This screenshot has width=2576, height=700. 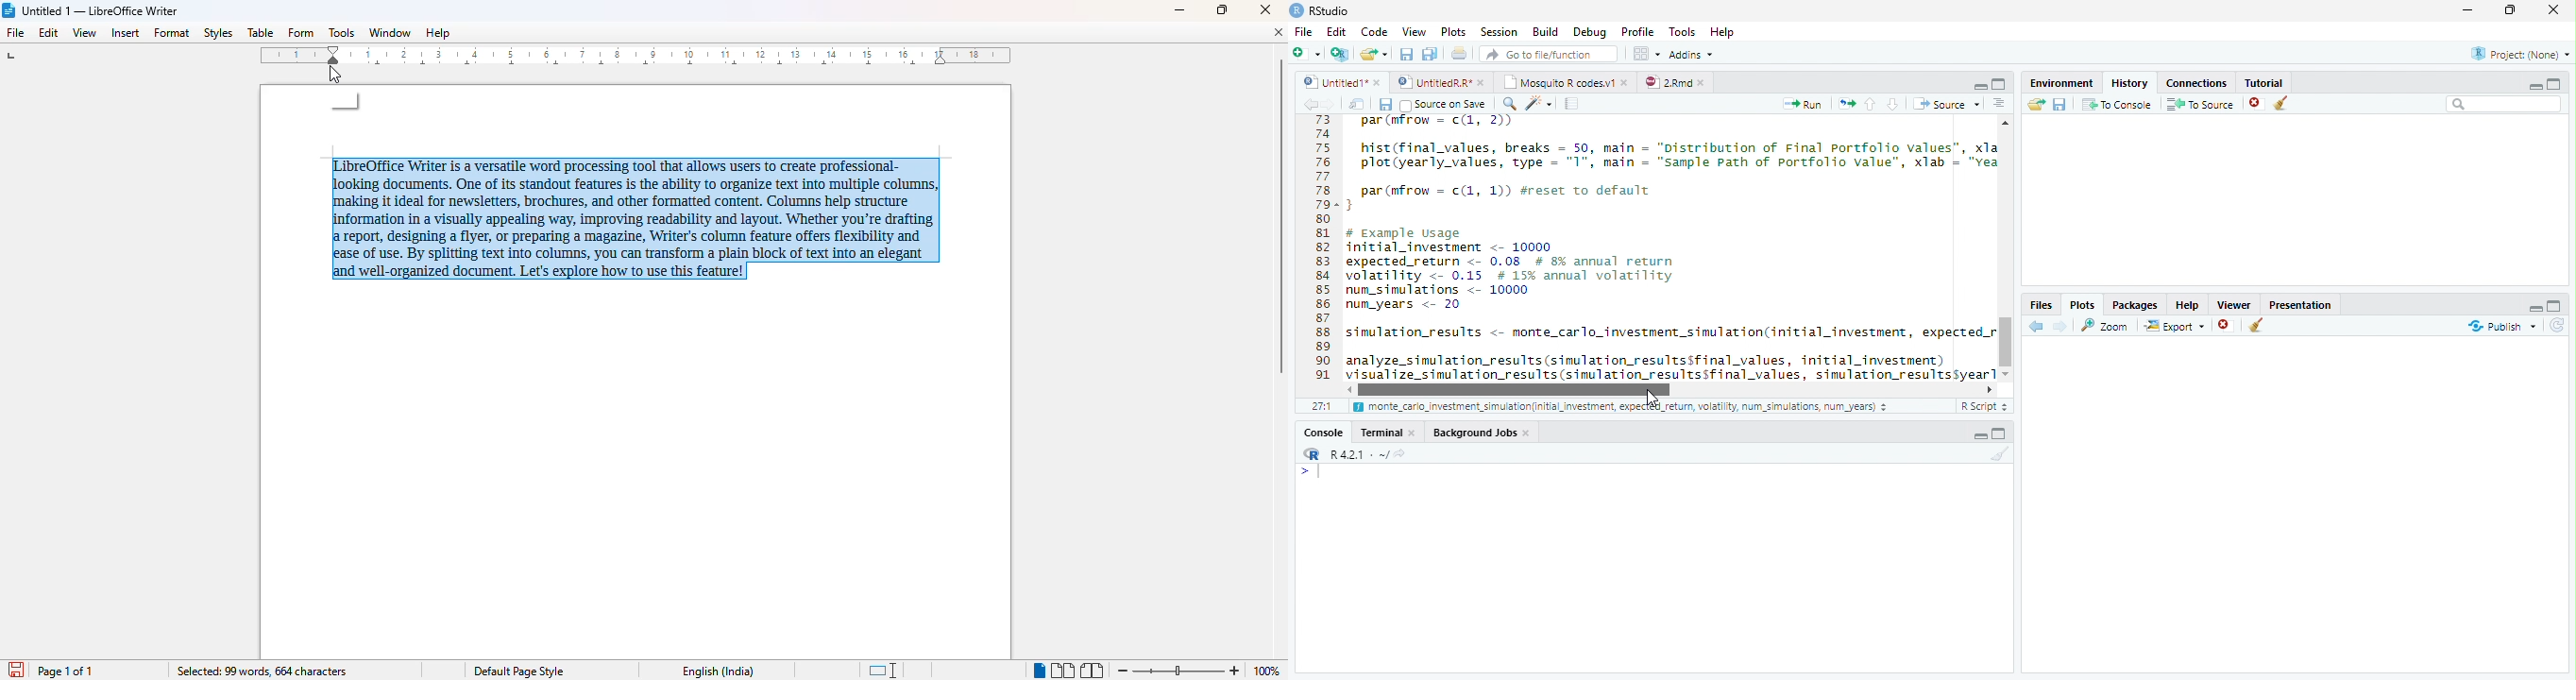 I want to click on Open in new window, so click(x=1357, y=104).